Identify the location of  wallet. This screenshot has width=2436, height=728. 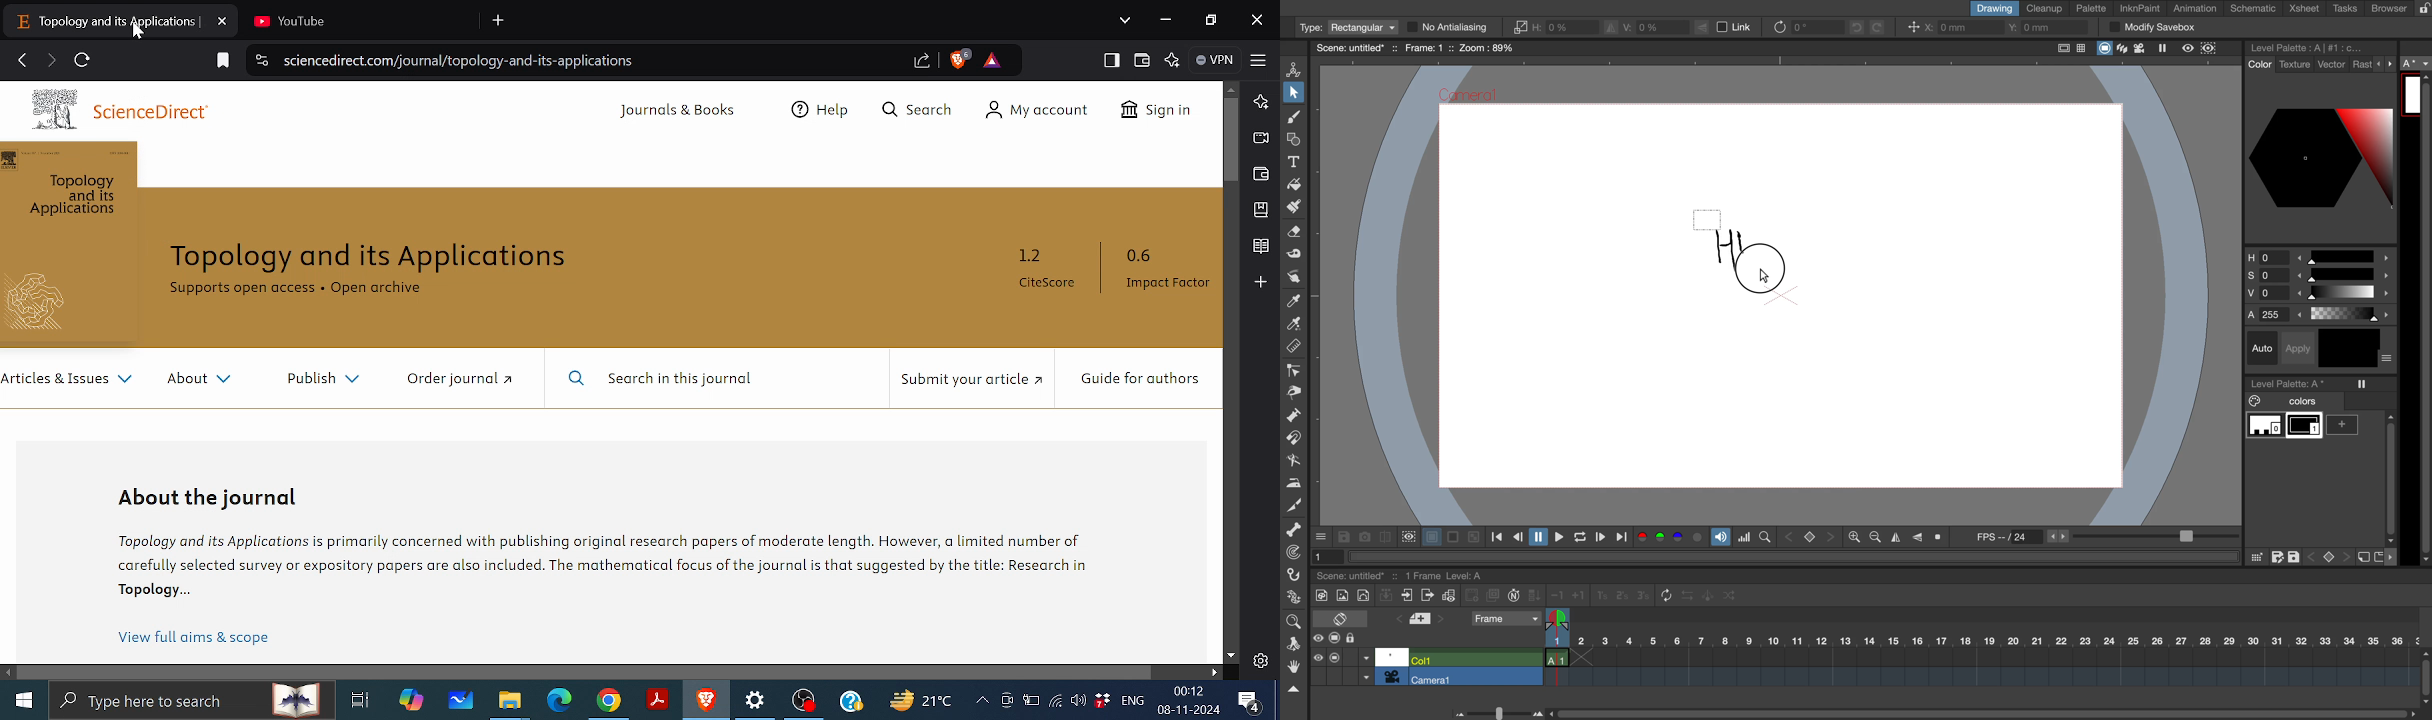
(1143, 61).